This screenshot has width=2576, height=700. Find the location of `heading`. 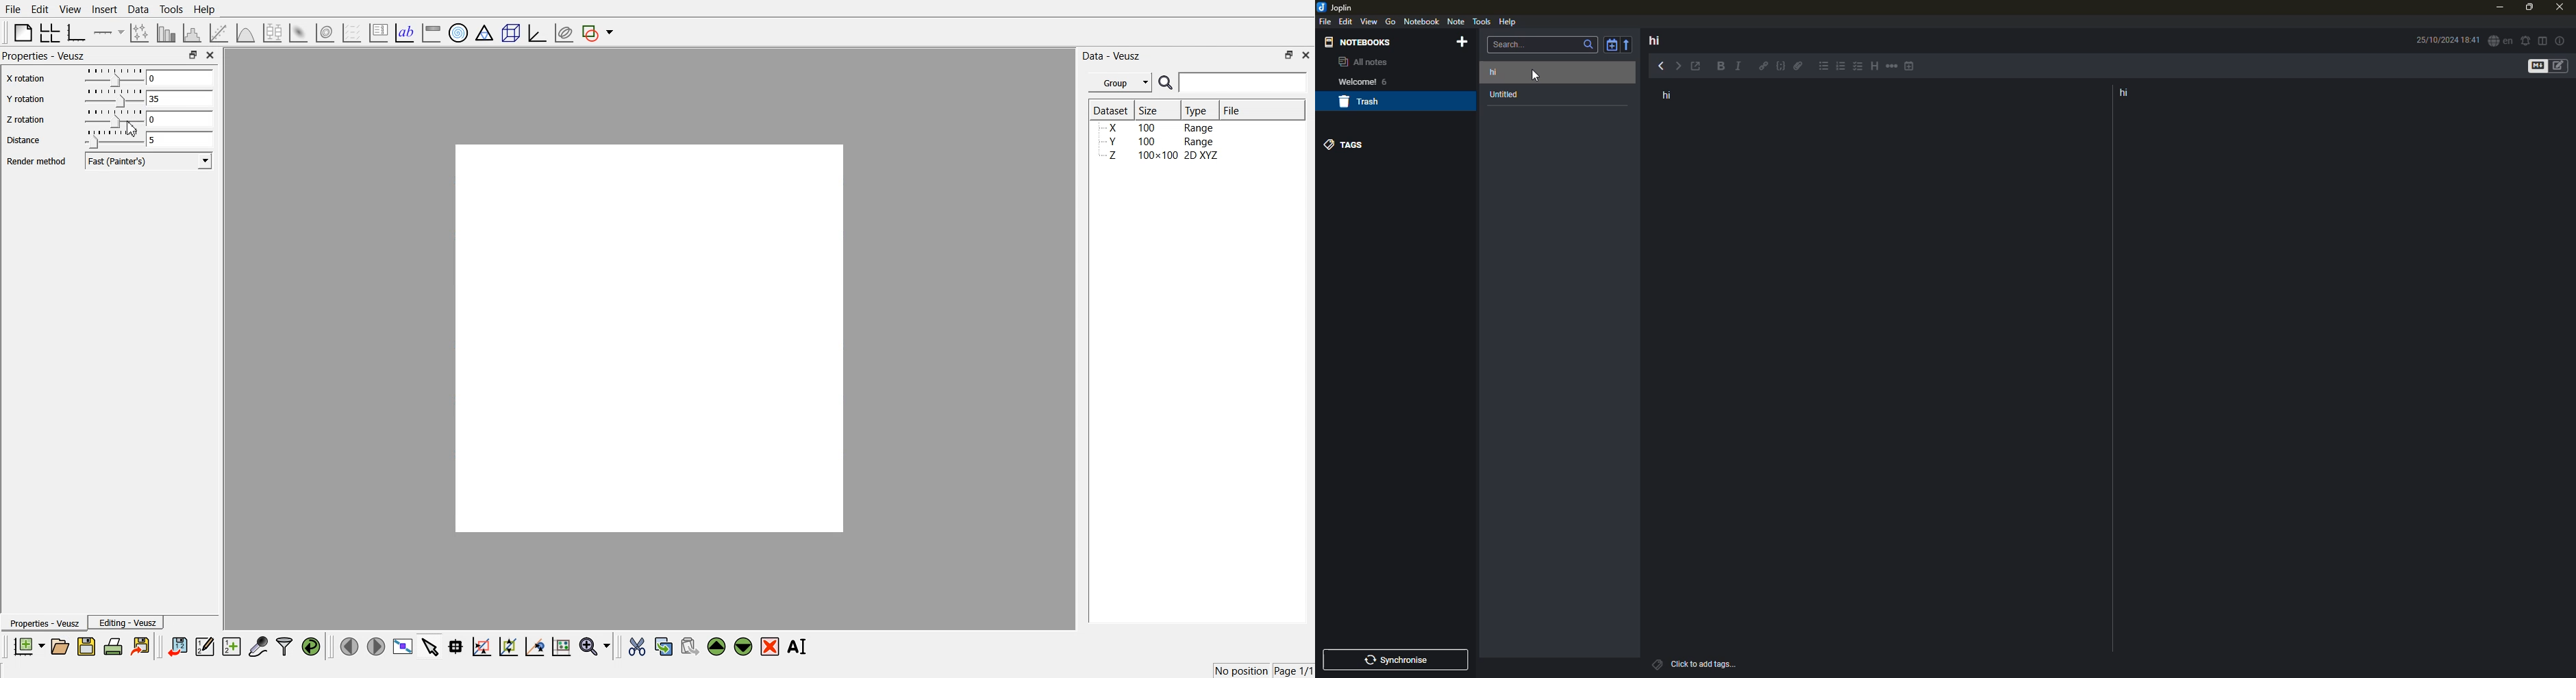

heading is located at coordinates (1872, 66).